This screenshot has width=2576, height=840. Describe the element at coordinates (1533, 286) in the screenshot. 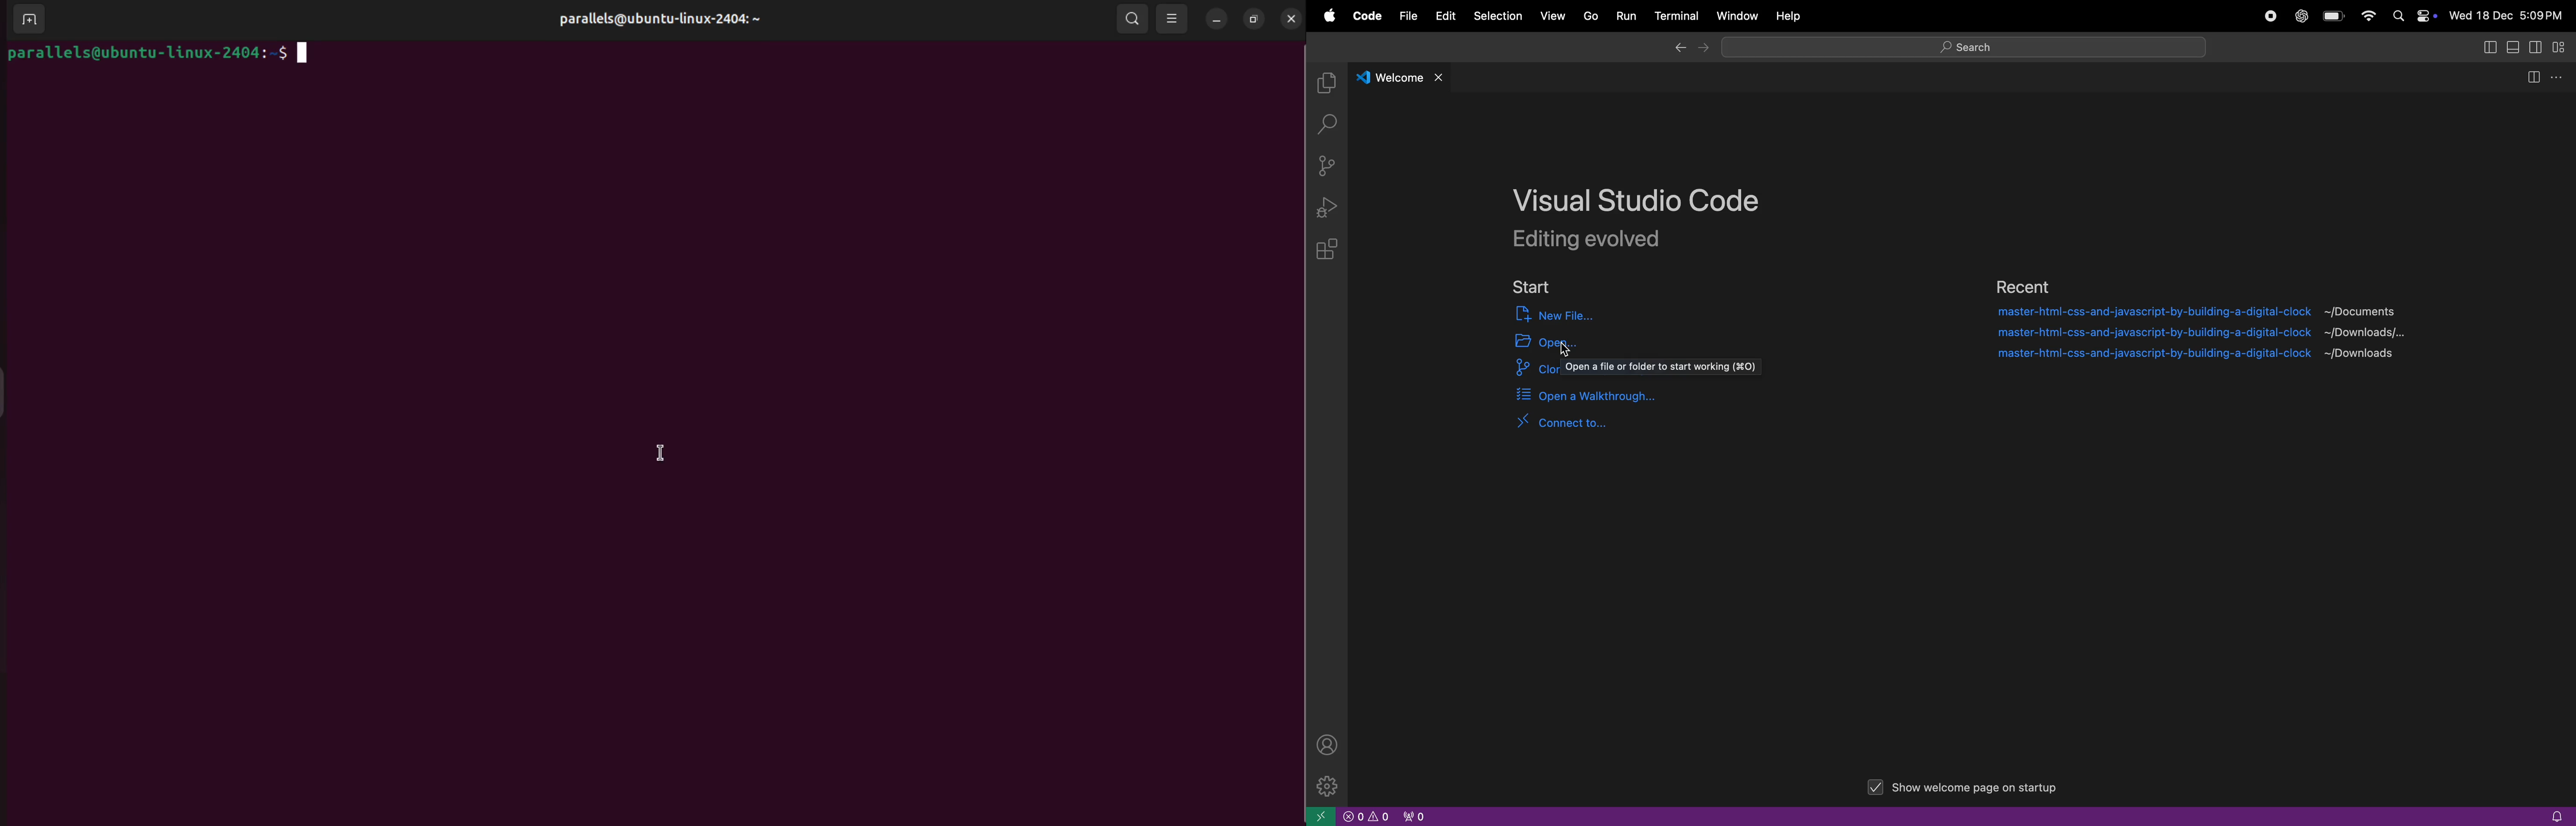

I see `start` at that location.